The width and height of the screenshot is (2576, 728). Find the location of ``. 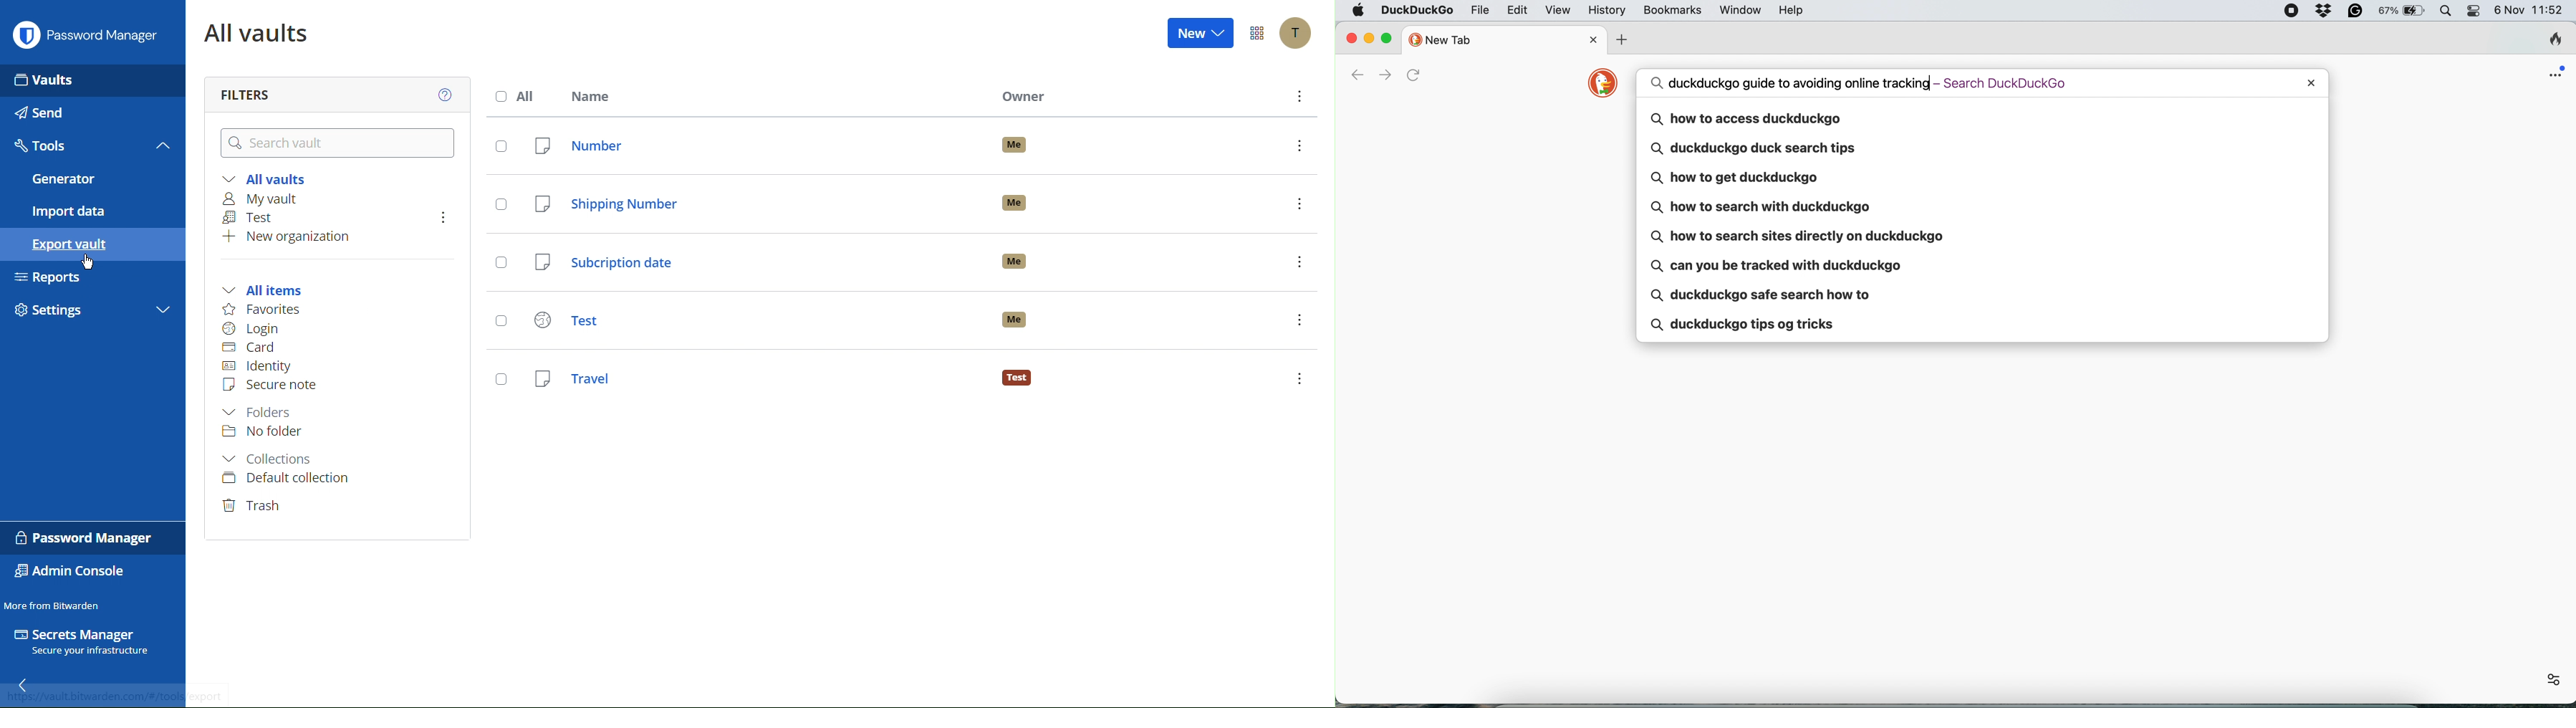

 is located at coordinates (261, 413).